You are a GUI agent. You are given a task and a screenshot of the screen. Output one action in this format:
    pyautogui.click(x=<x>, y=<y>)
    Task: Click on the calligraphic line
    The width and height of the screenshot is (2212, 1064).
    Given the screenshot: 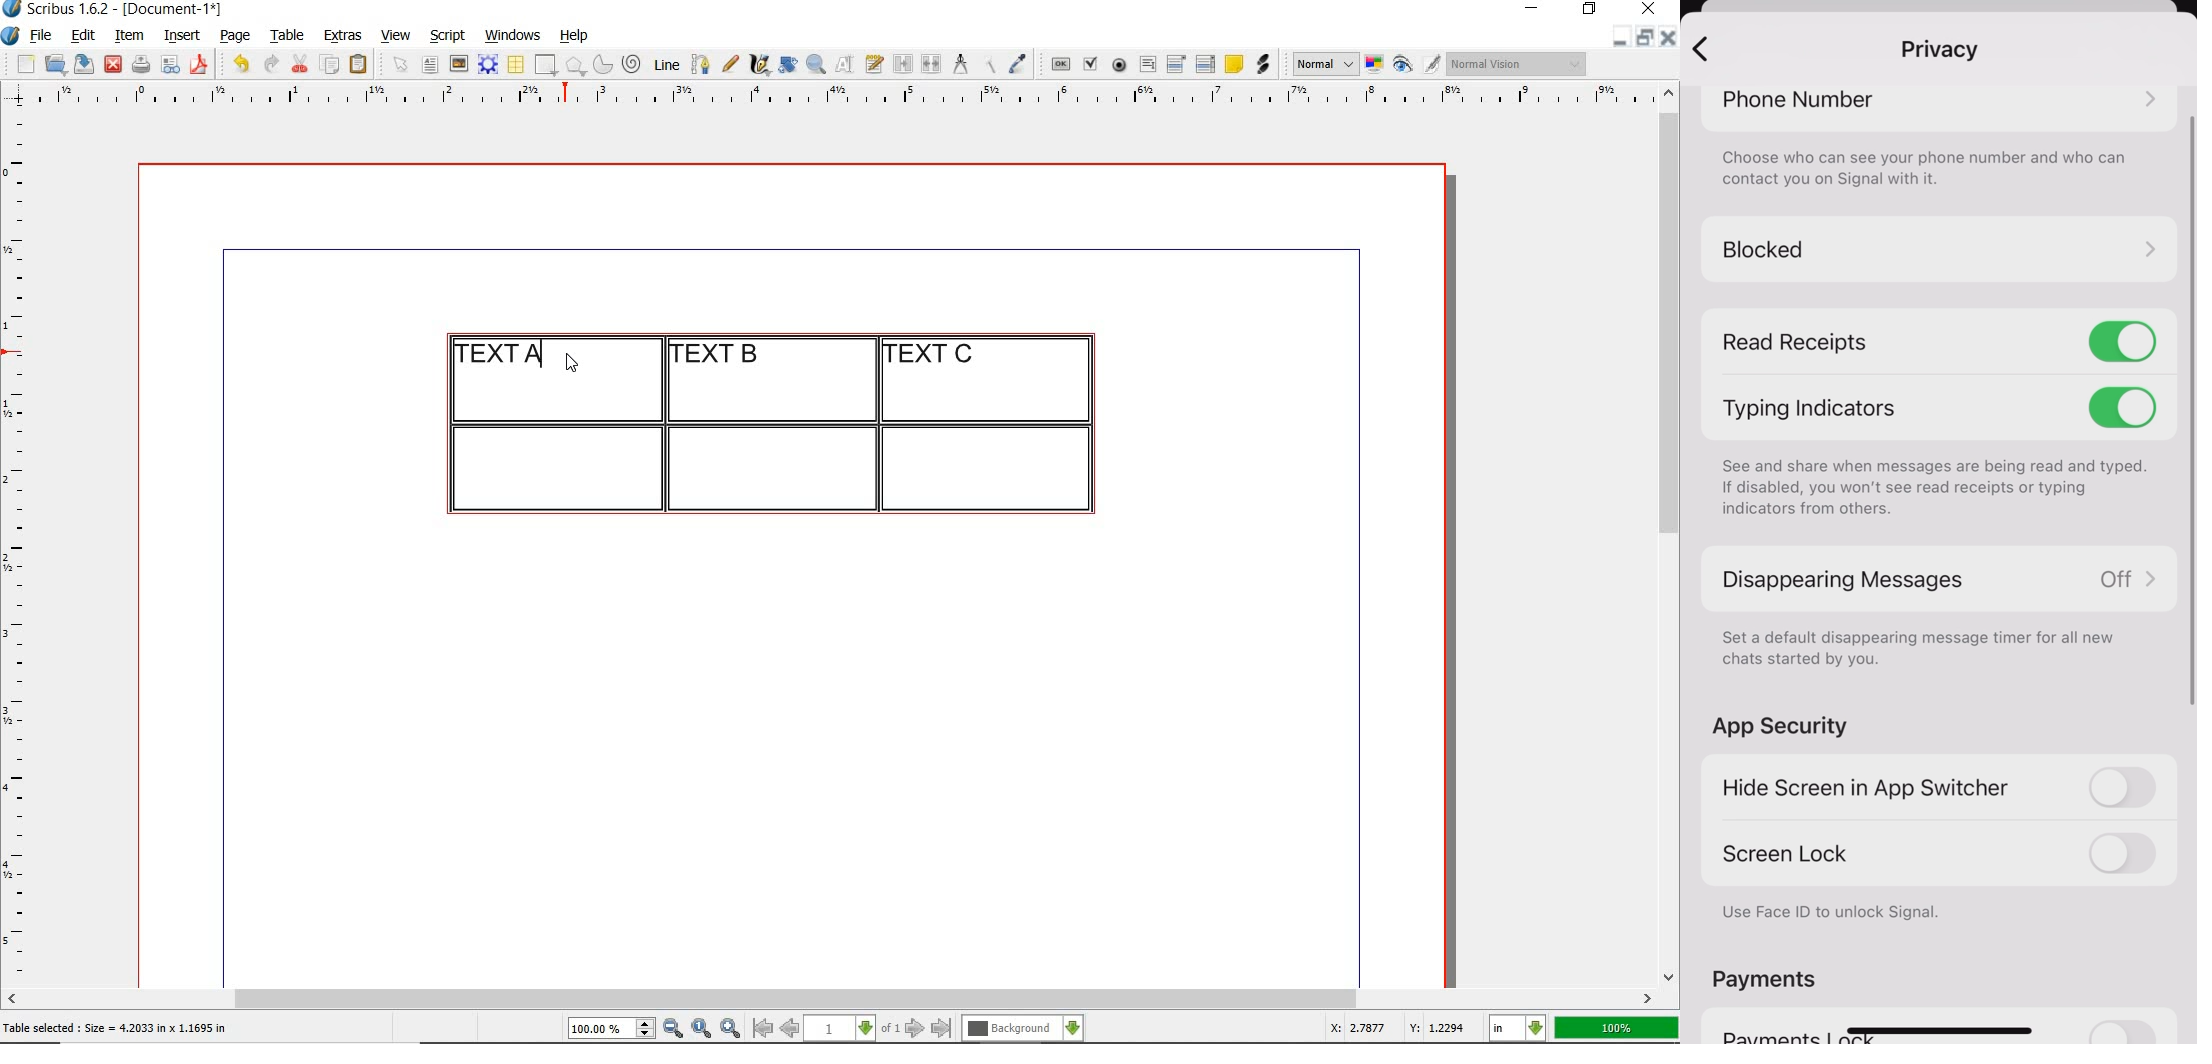 What is the action you would take?
    pyautogui.click(x=761, y=64)
    